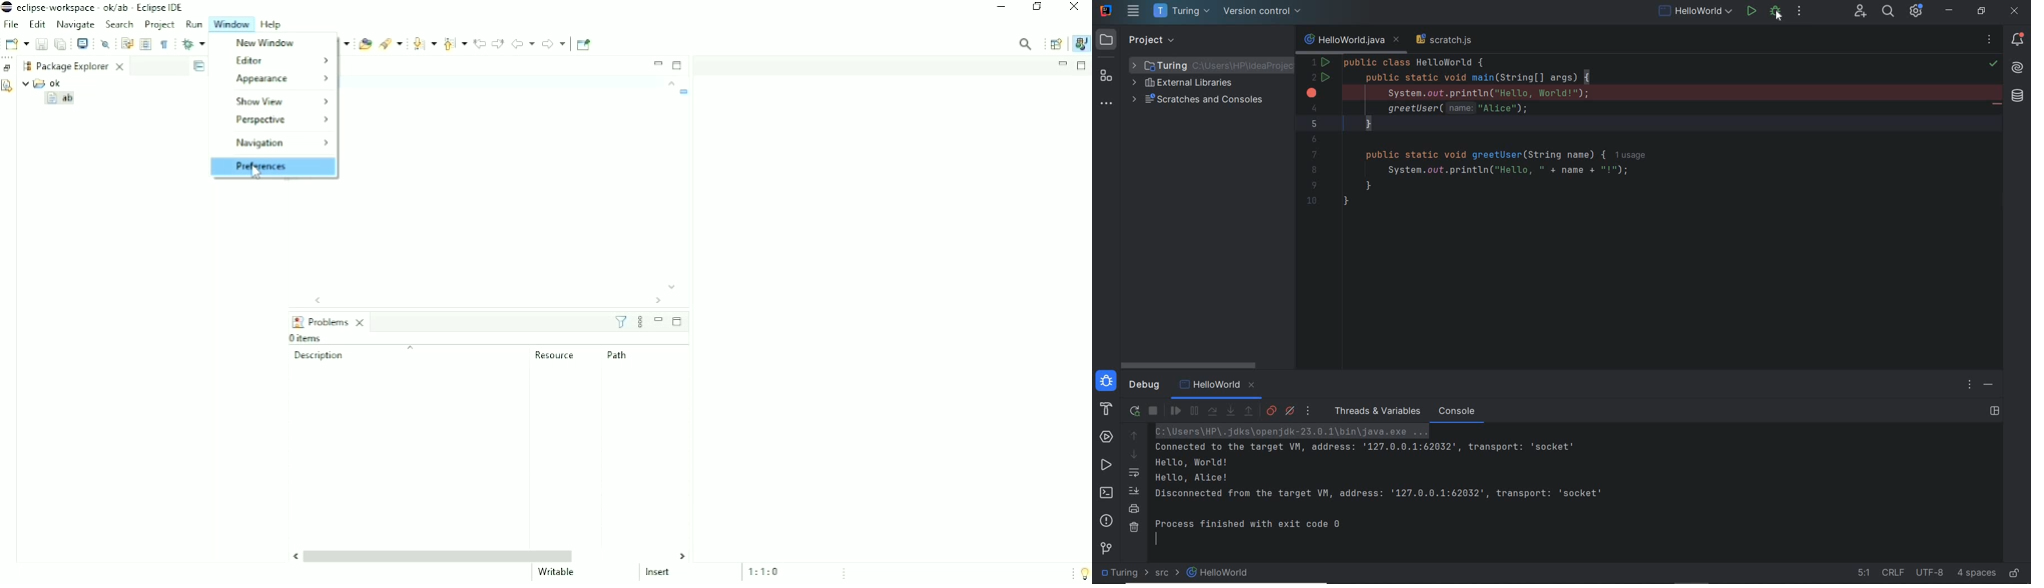  What do you see at coordinates (640, 322) in the screenshot?
I see `View Menu` at bounding box center [640, 322].